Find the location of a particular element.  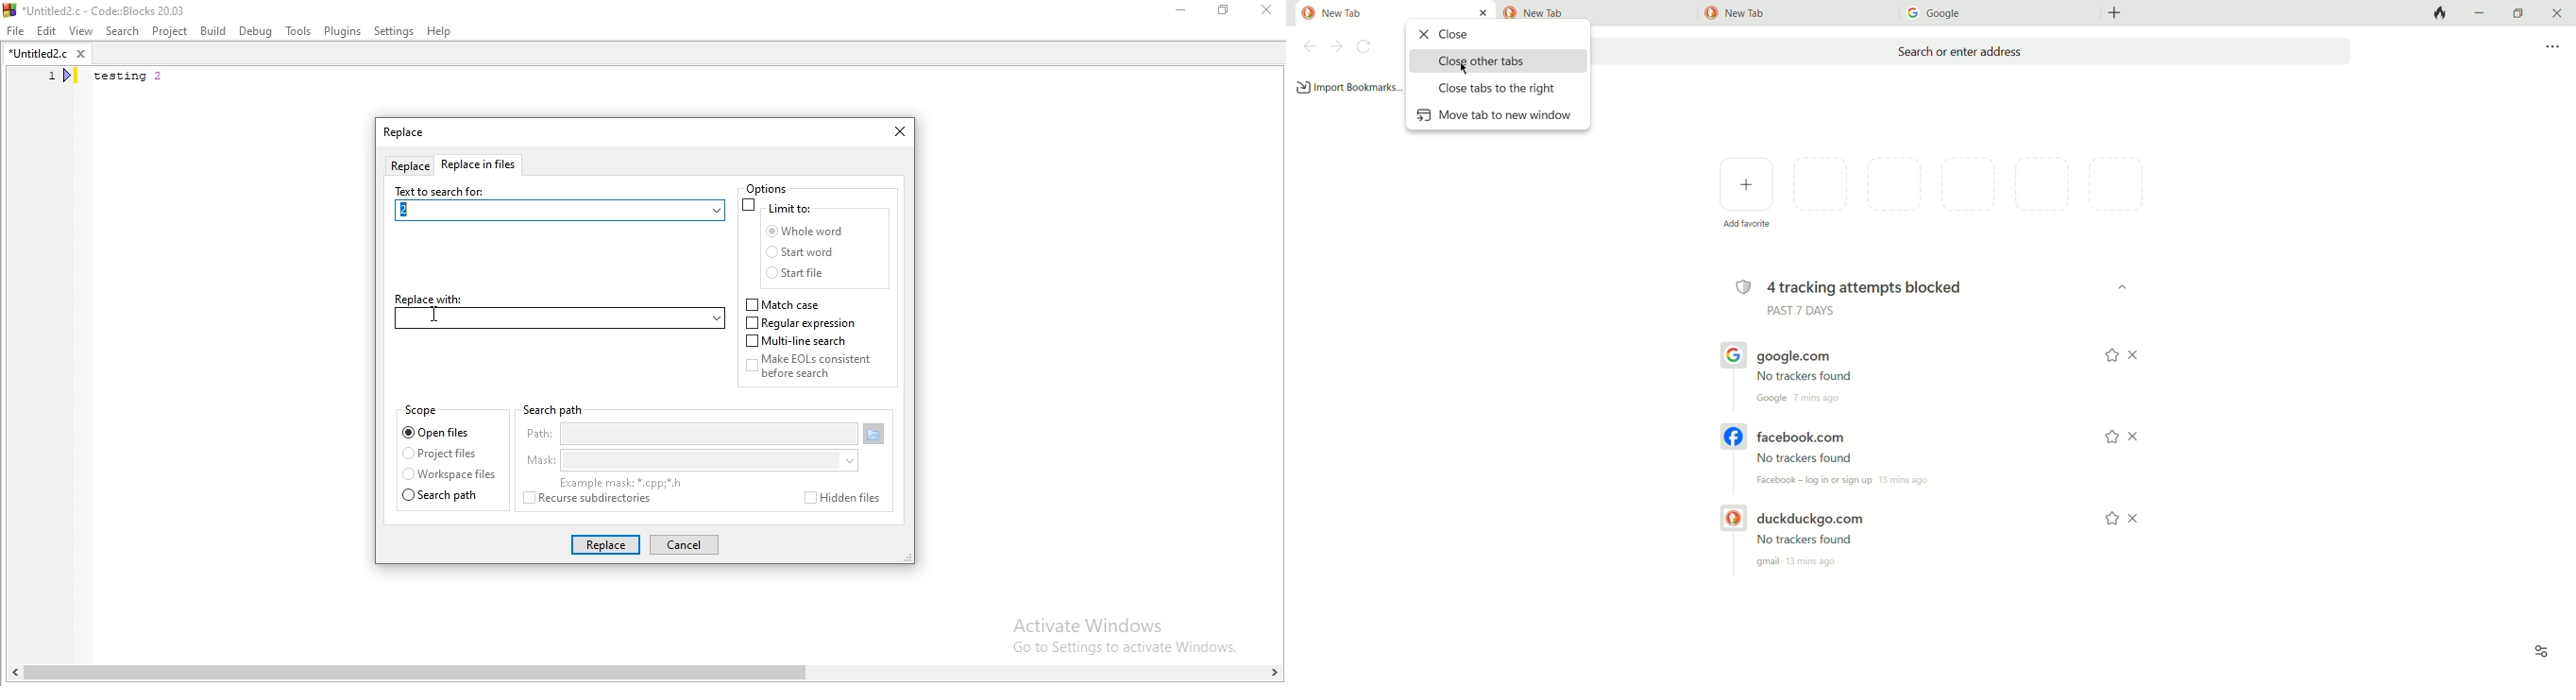

start file is located at coordinates (800, 273).